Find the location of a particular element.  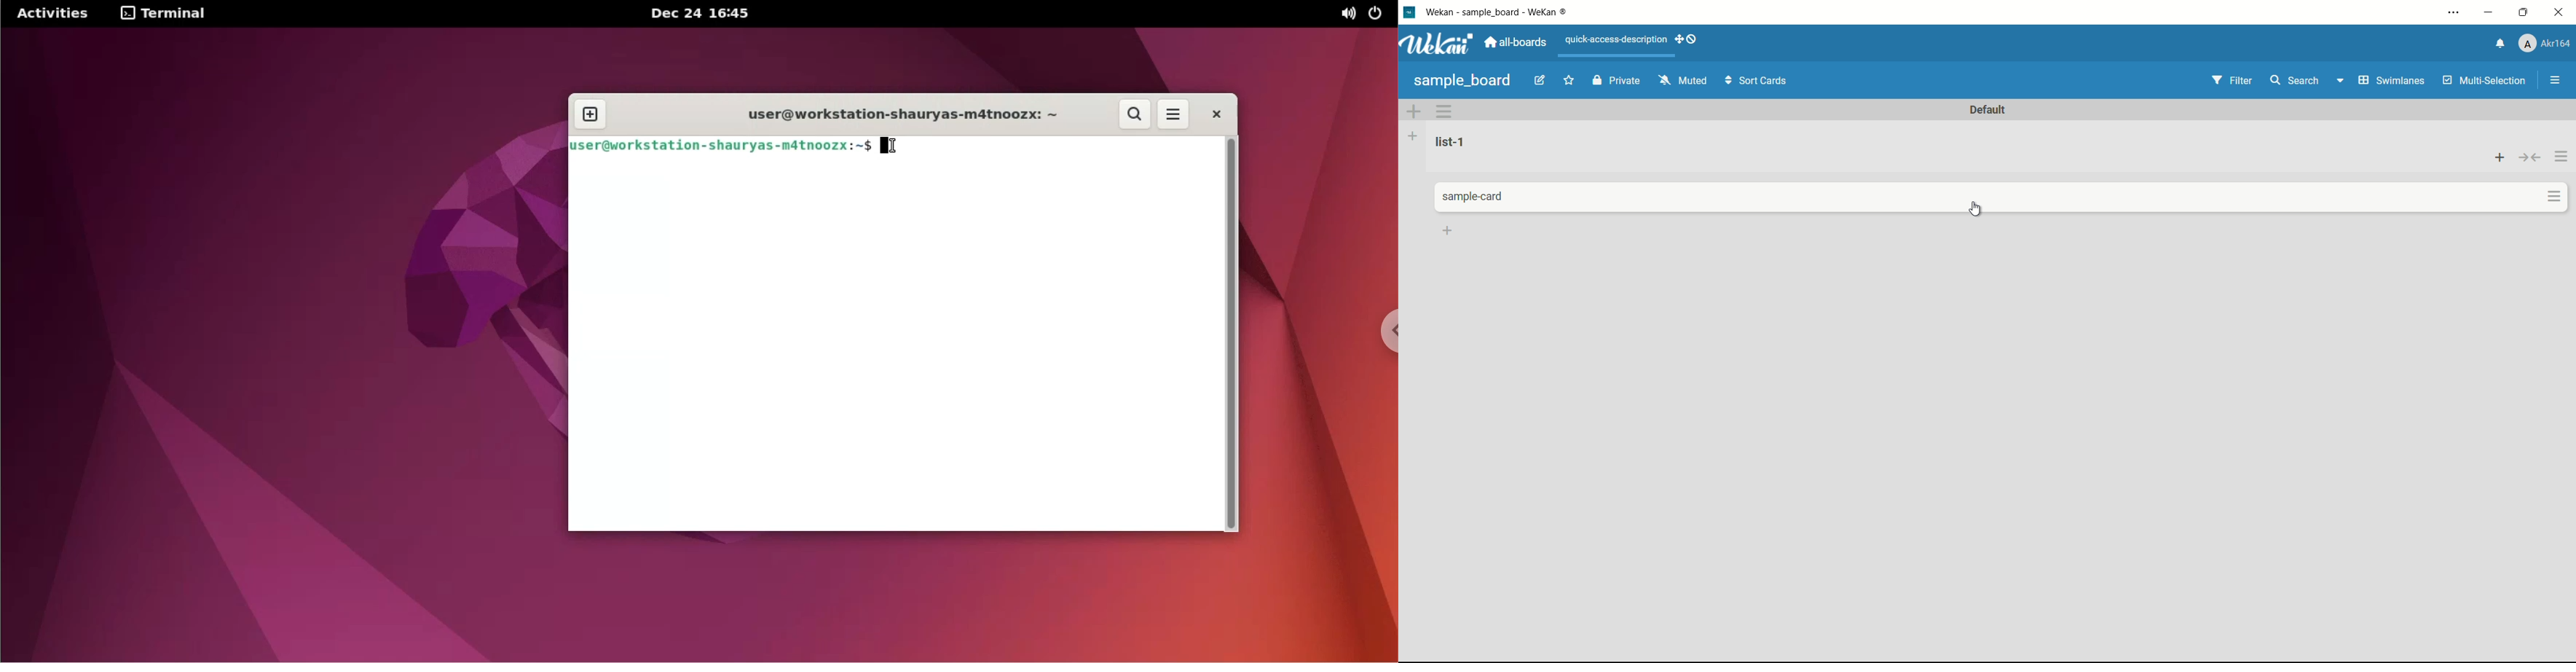

swimlane actions is located at coordinates (1445, 111).